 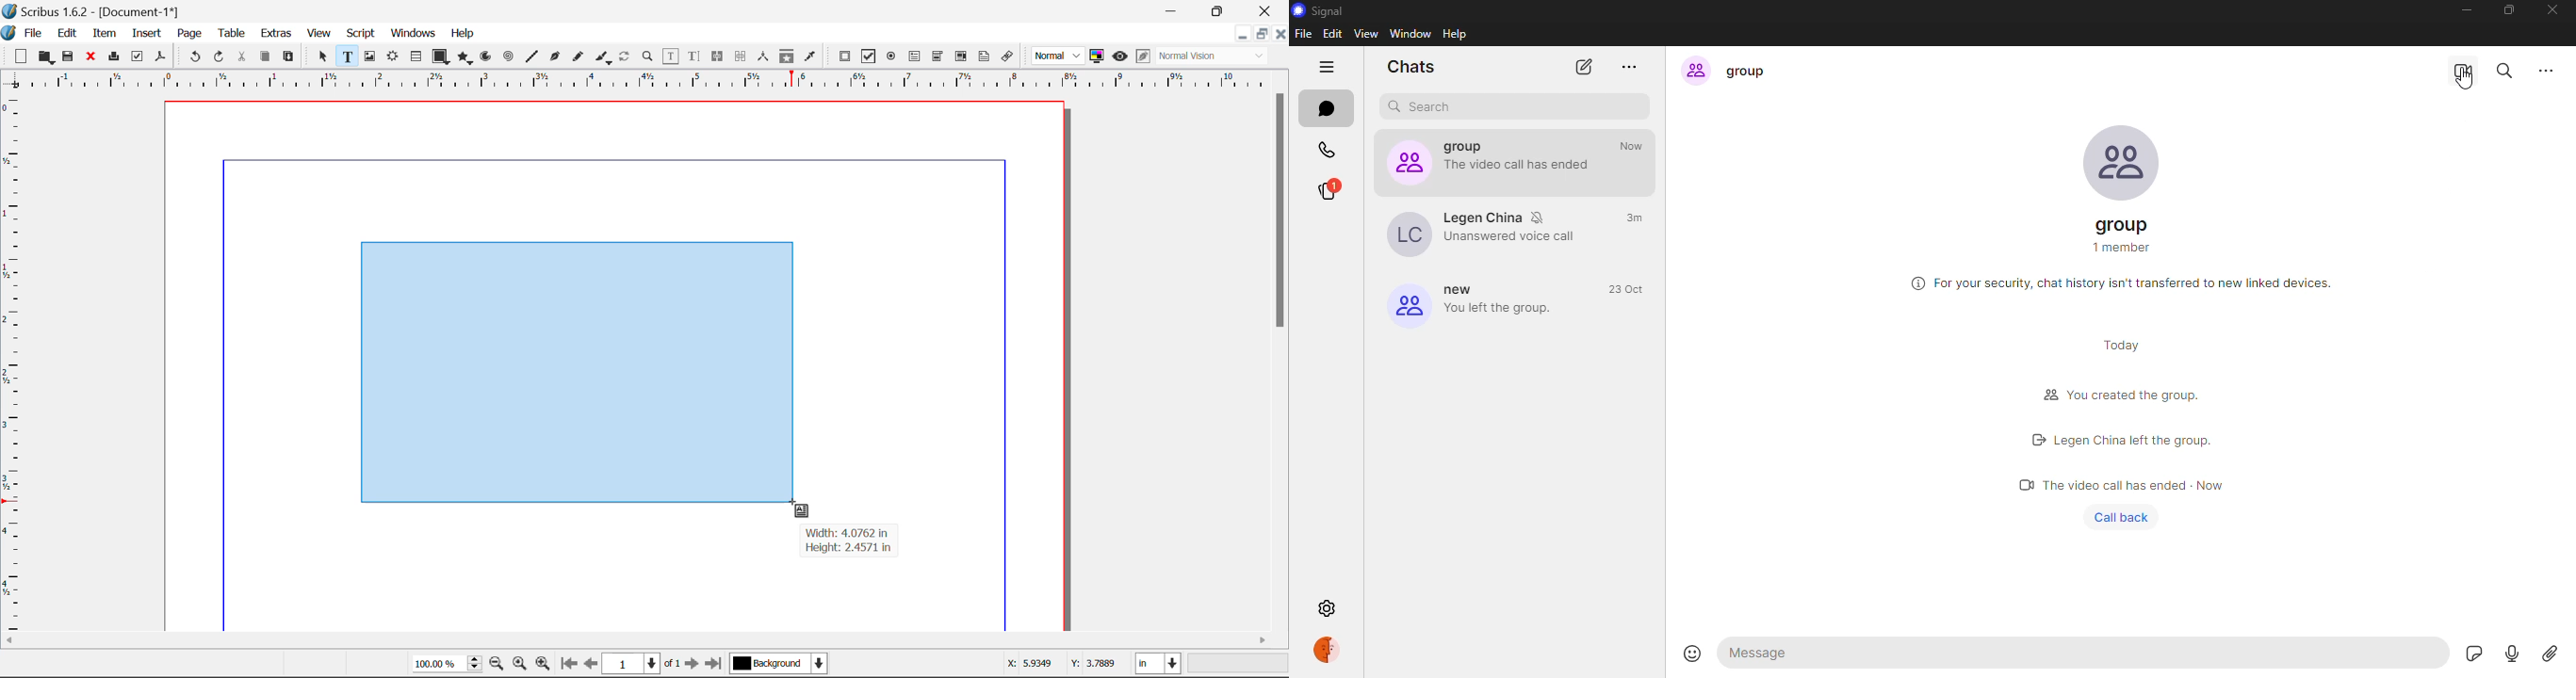 I want to click on Zoom 100%, so click(x=447, y=665).